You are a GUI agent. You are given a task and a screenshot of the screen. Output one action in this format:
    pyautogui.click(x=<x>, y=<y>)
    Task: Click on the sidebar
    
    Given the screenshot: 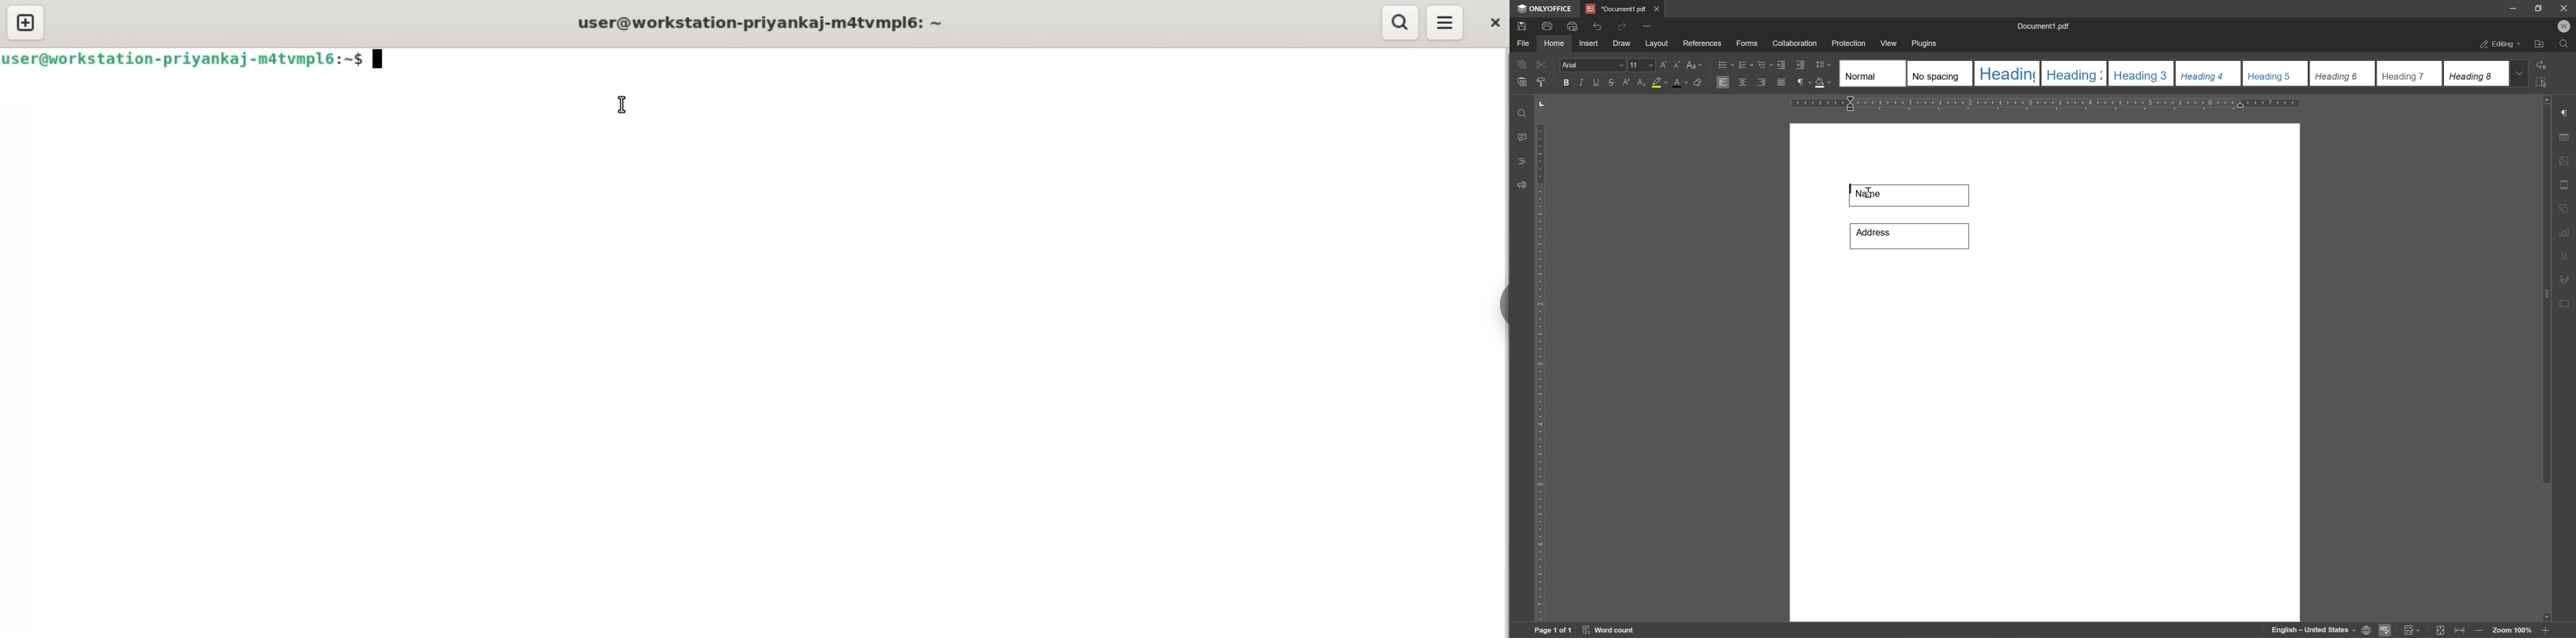 What is the action you would take?
    pyautogui.click(x=1497, y=306)
    